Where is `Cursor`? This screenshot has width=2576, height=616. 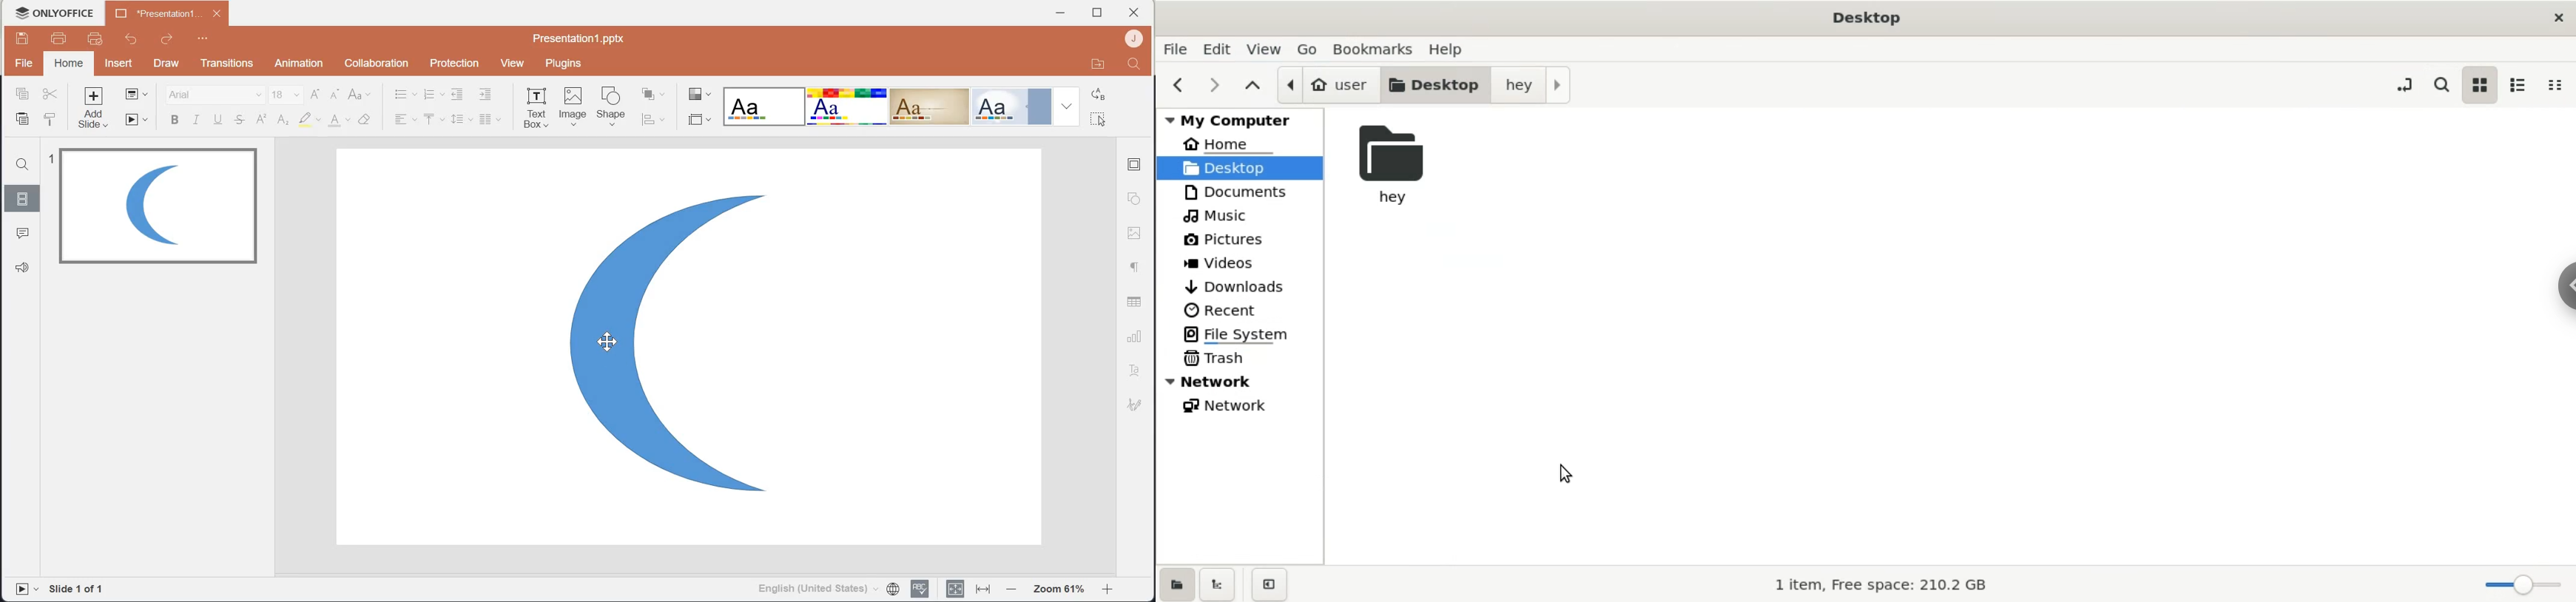
Cursor is located at coordinates (606, 340).